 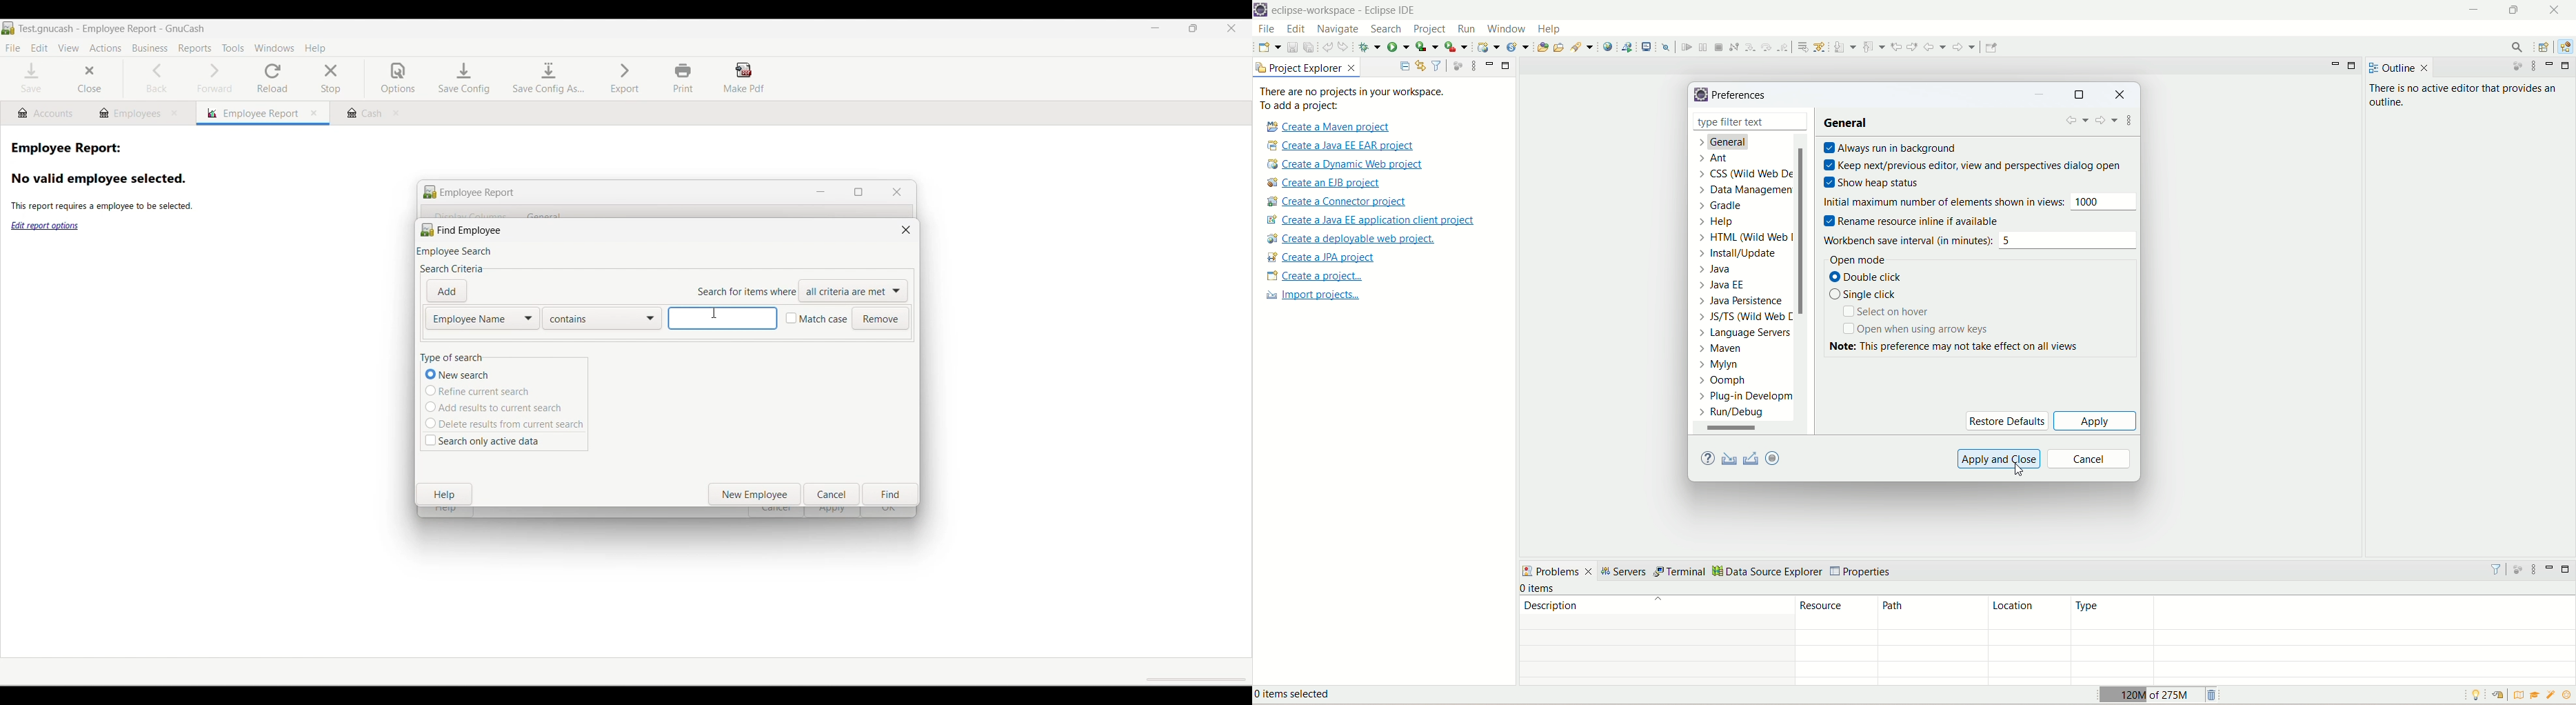 I want to click on always run in background, so click(x=1894, y=148).